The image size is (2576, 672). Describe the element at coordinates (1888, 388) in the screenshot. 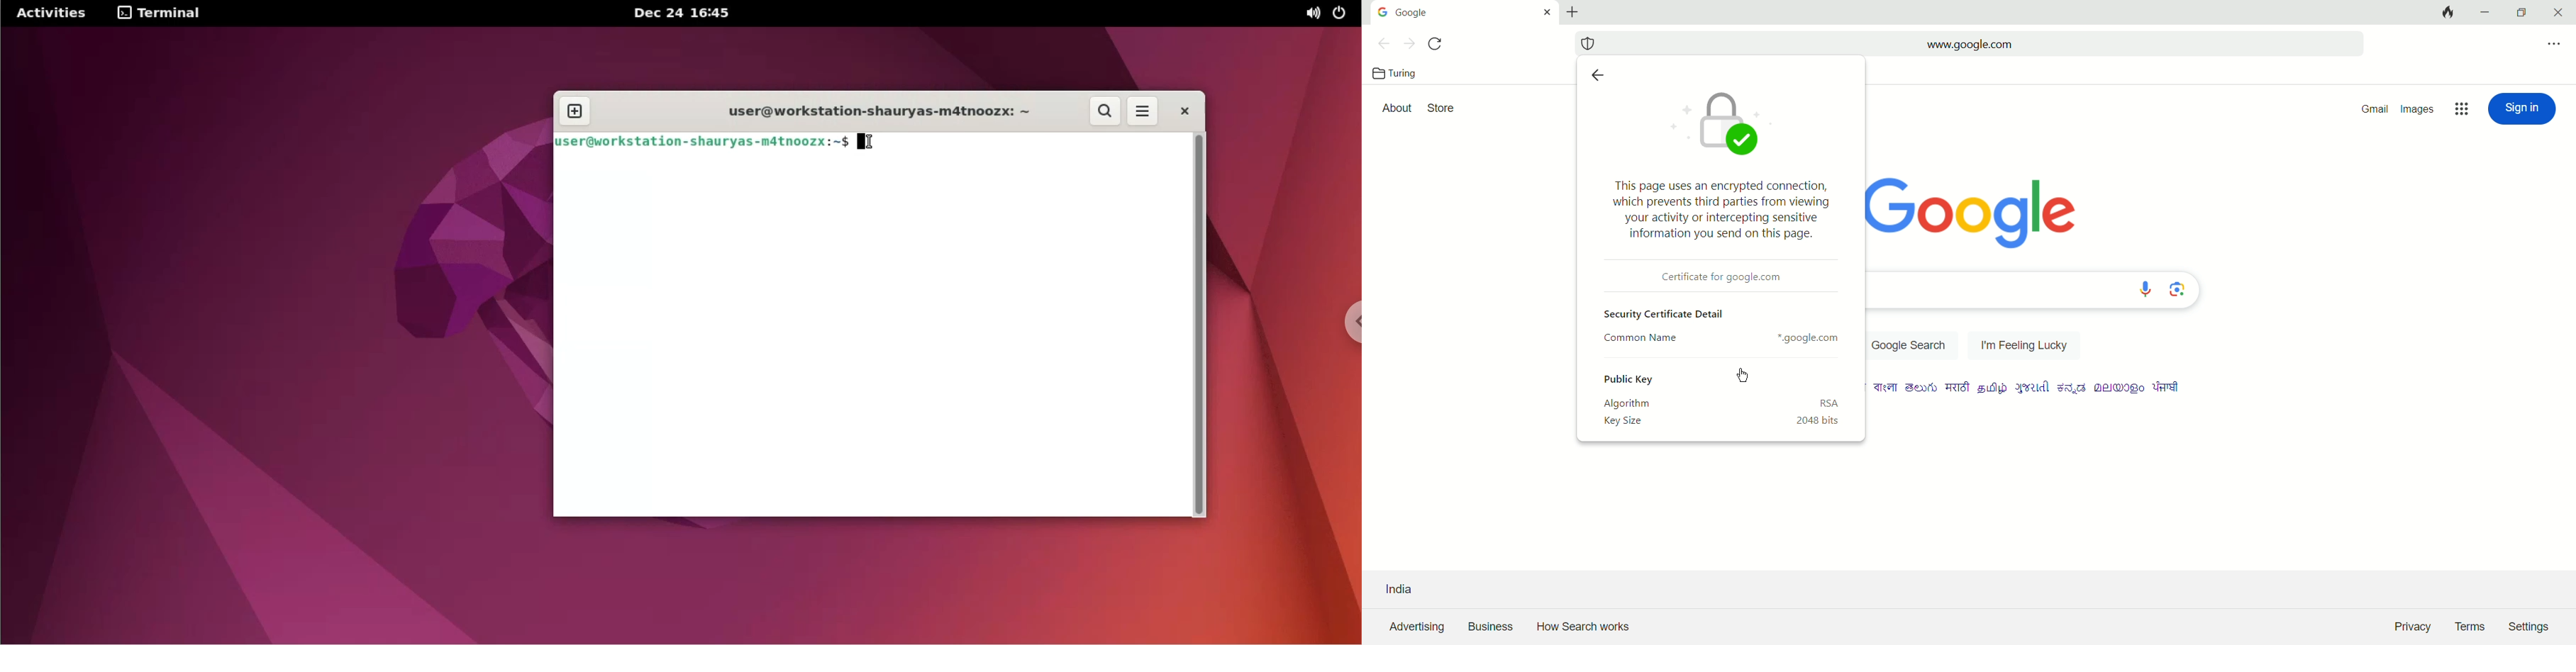

I see `language` at that location.